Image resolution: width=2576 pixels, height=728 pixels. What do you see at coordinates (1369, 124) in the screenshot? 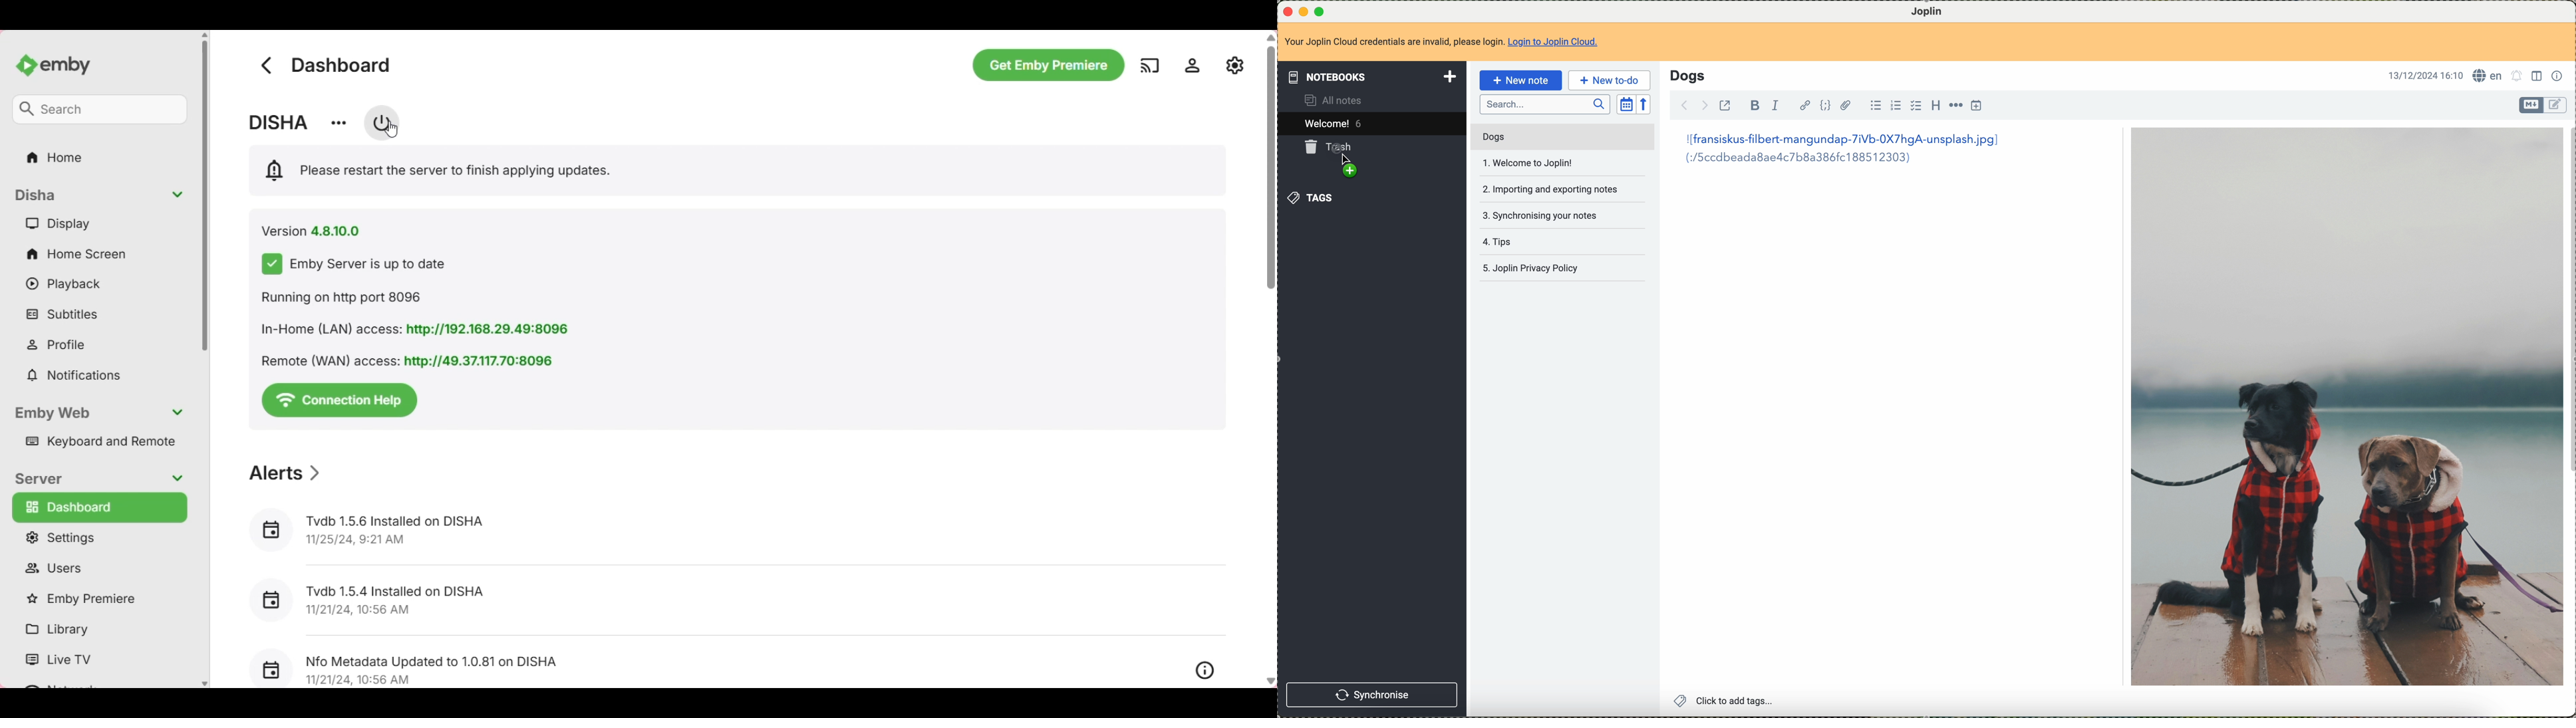
I see `welcome` at bounding box center [1369, 124].